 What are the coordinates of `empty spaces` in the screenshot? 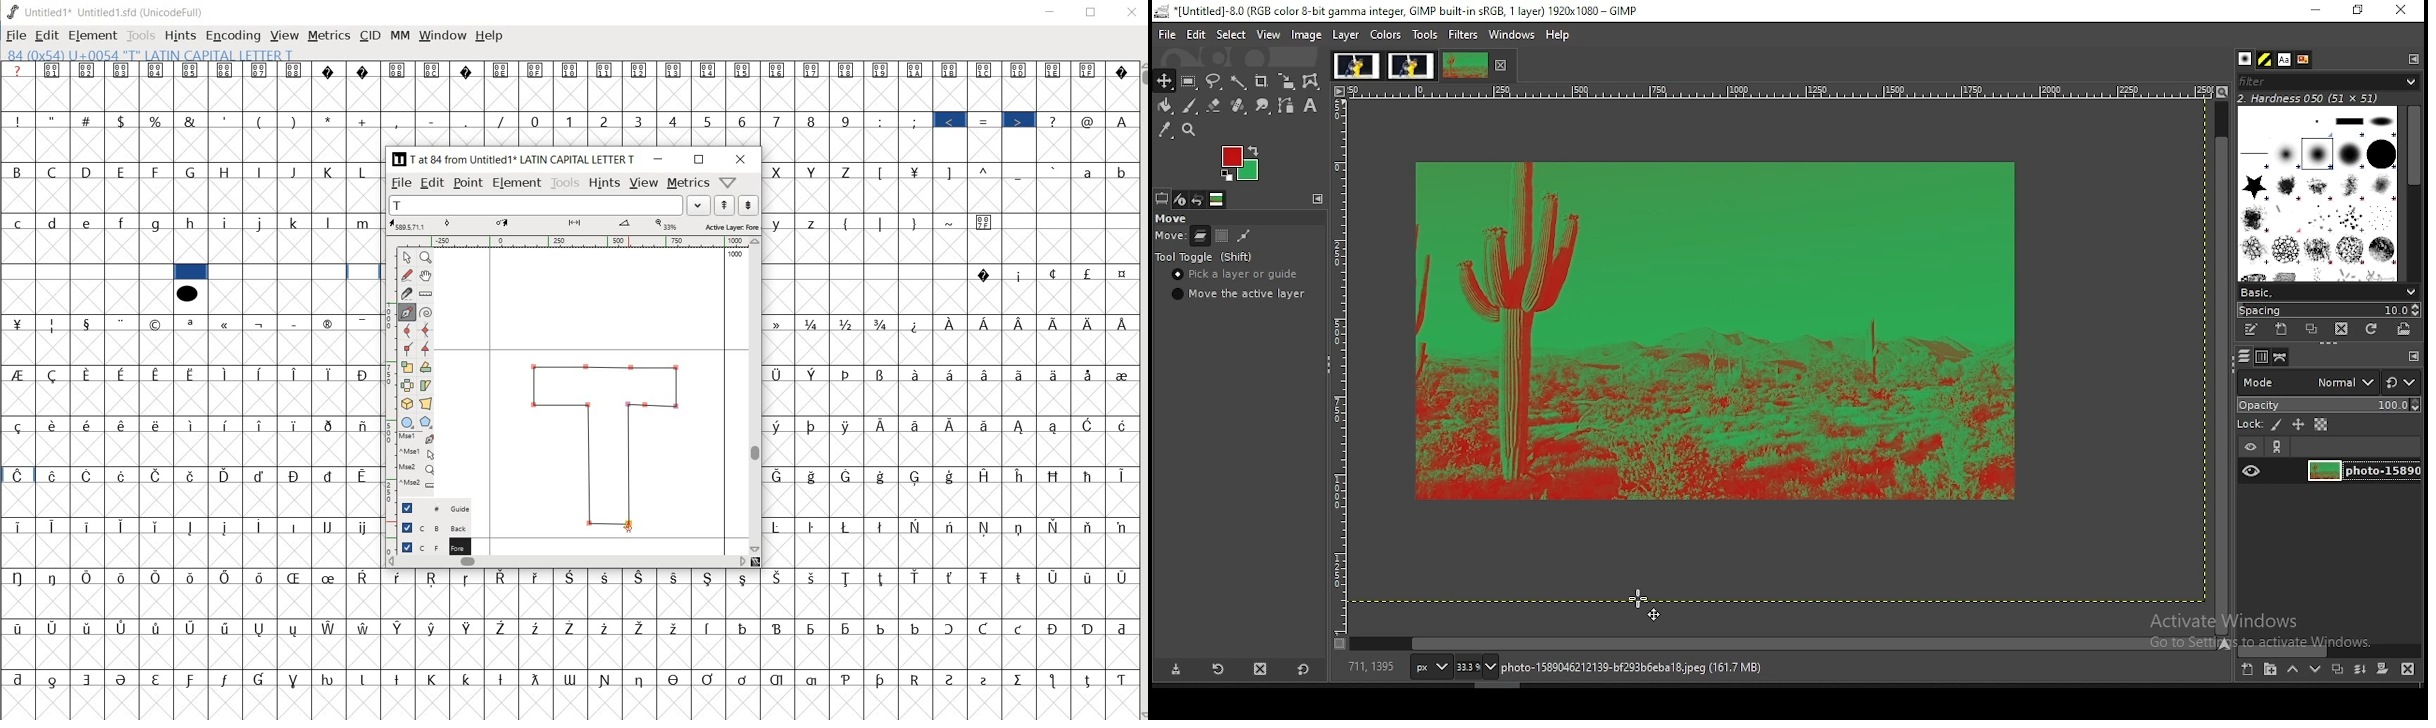 It's located at (1069, 223).